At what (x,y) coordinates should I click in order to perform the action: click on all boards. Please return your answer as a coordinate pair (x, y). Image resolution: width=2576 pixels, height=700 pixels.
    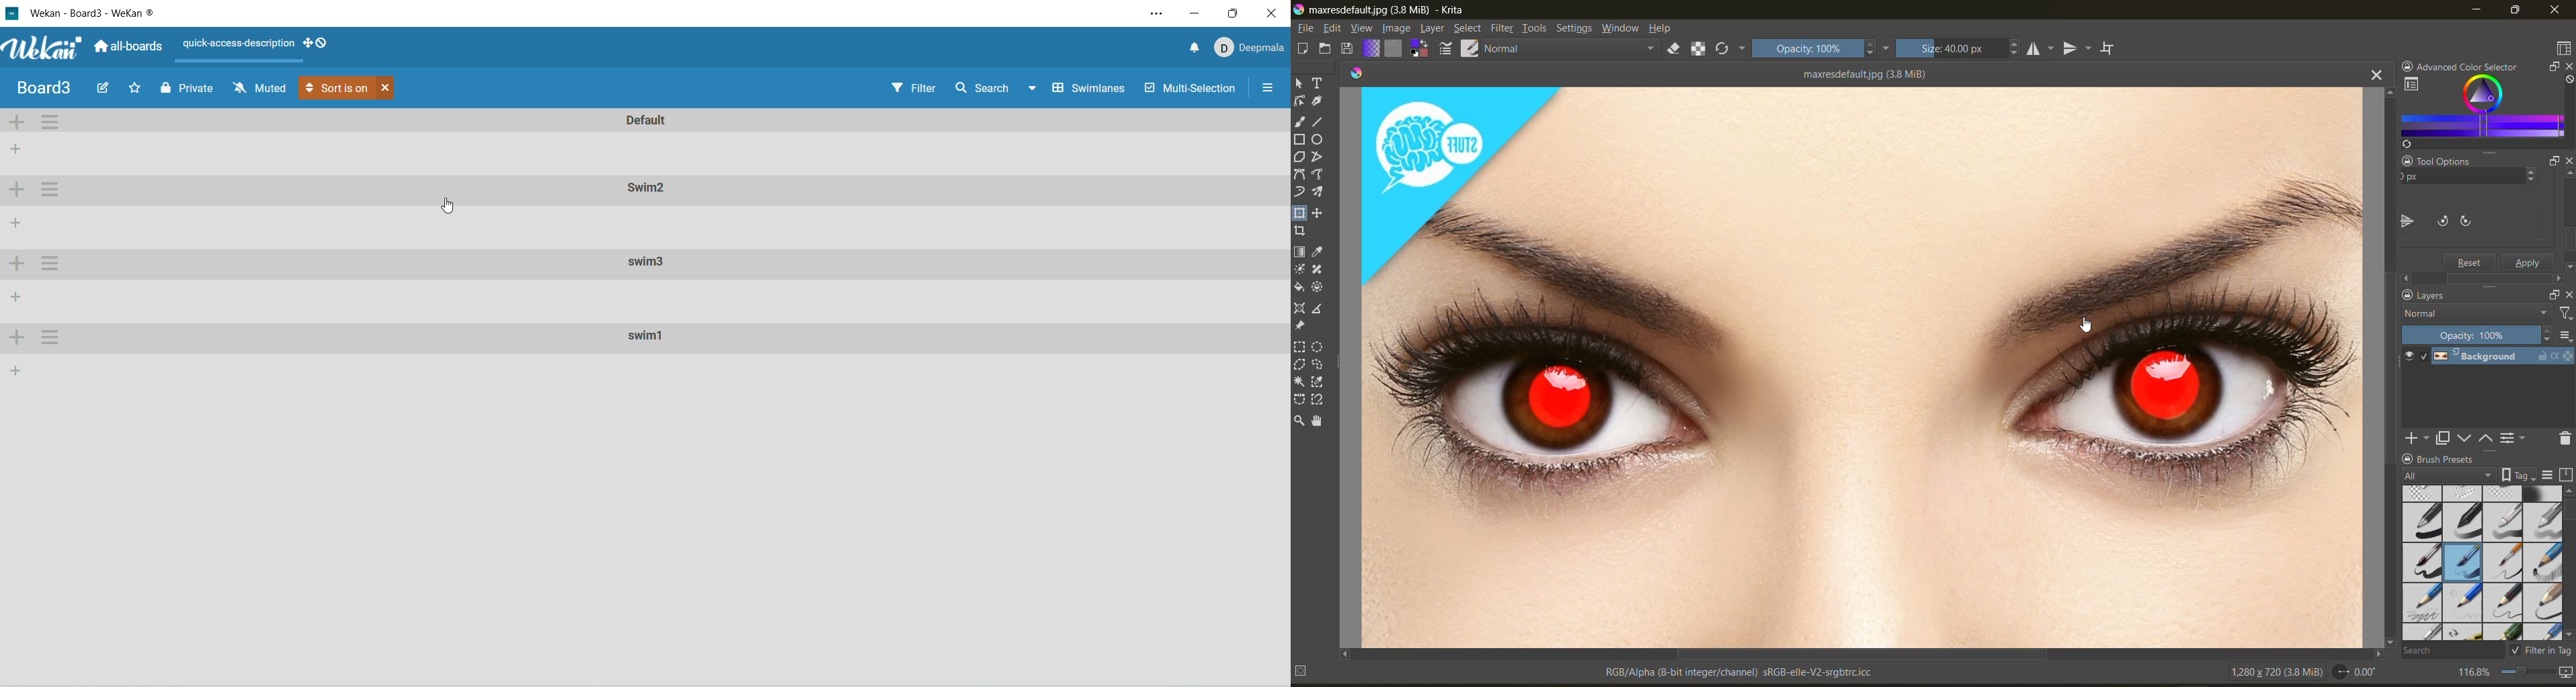
    Looking at the image, I should click on (131, 47).